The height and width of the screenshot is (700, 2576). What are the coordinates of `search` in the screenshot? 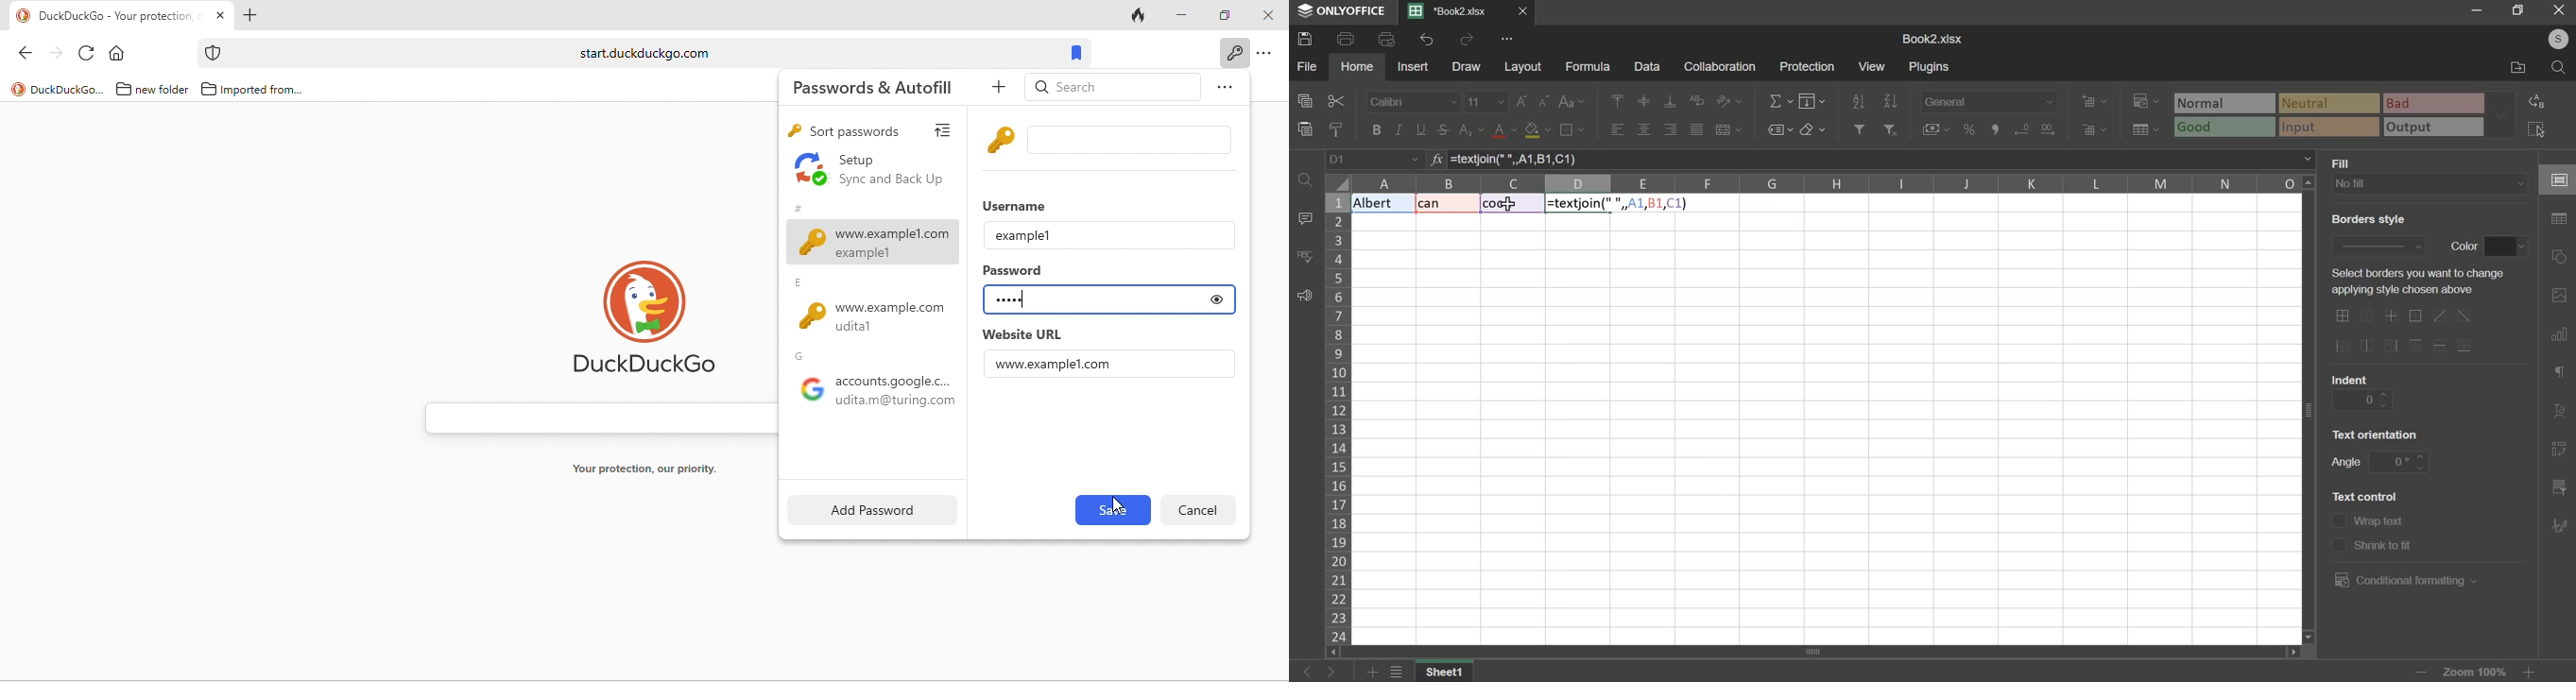 It's located at (2561, 67).